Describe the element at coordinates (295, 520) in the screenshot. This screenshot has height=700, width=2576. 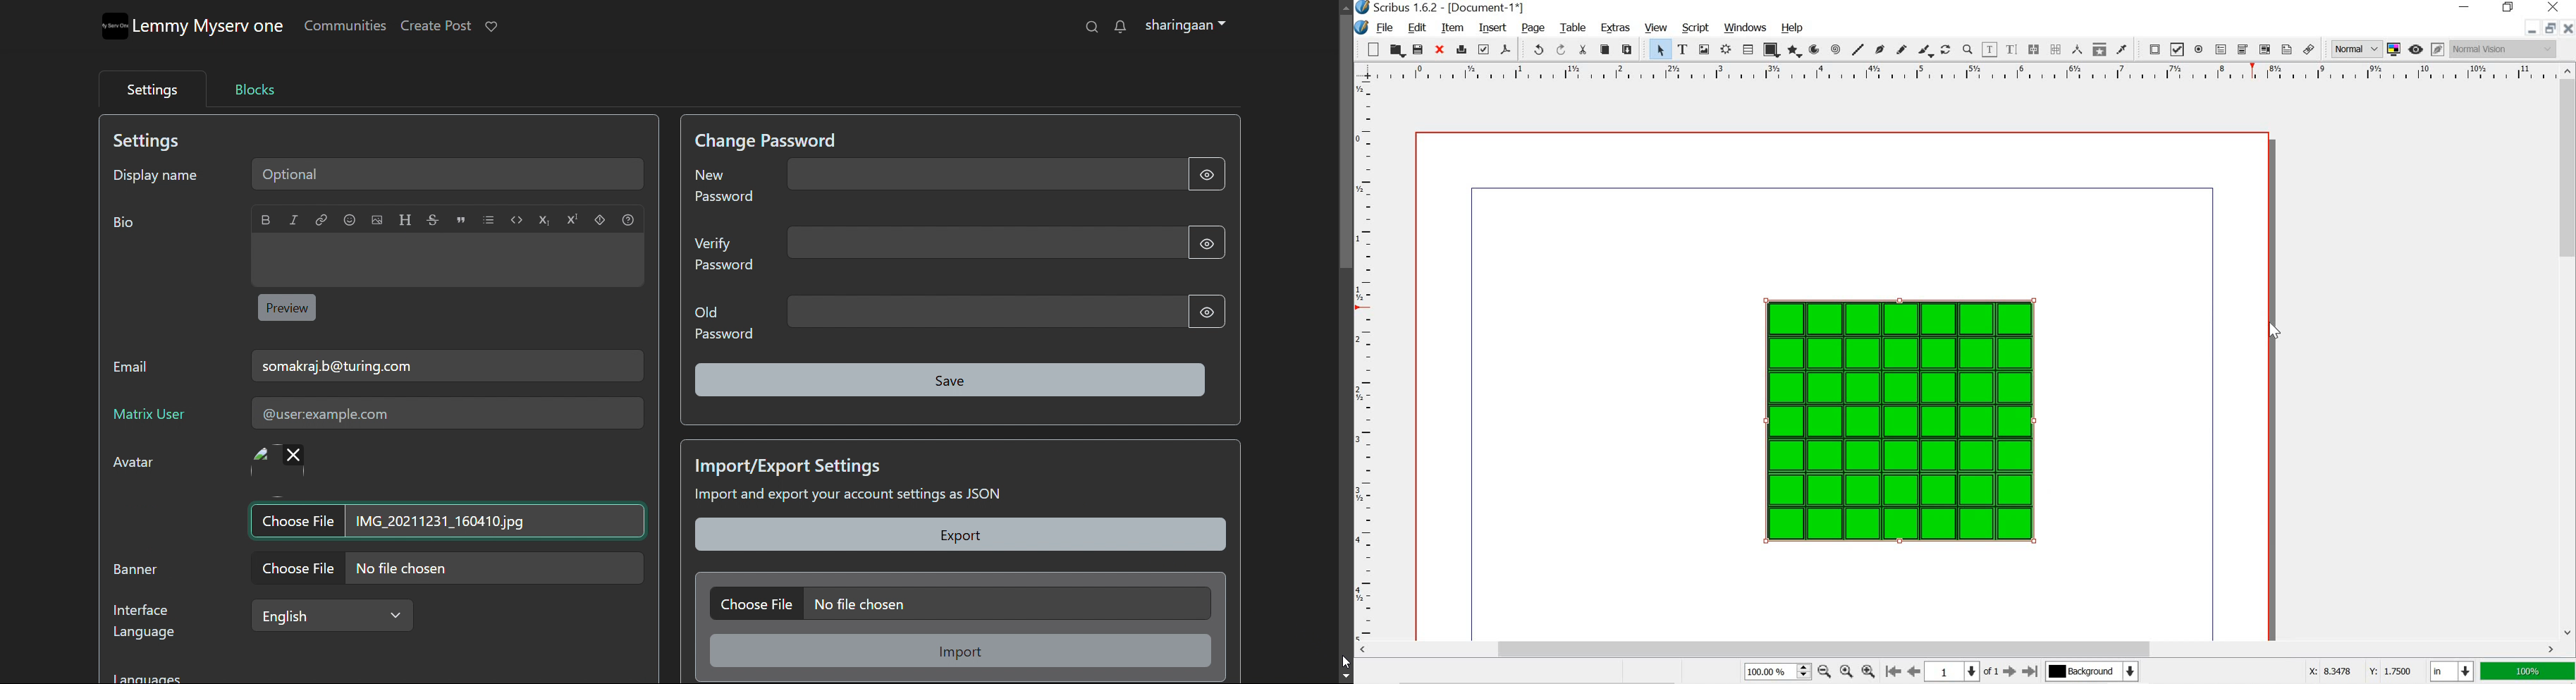
I see `Choose file` at that location.